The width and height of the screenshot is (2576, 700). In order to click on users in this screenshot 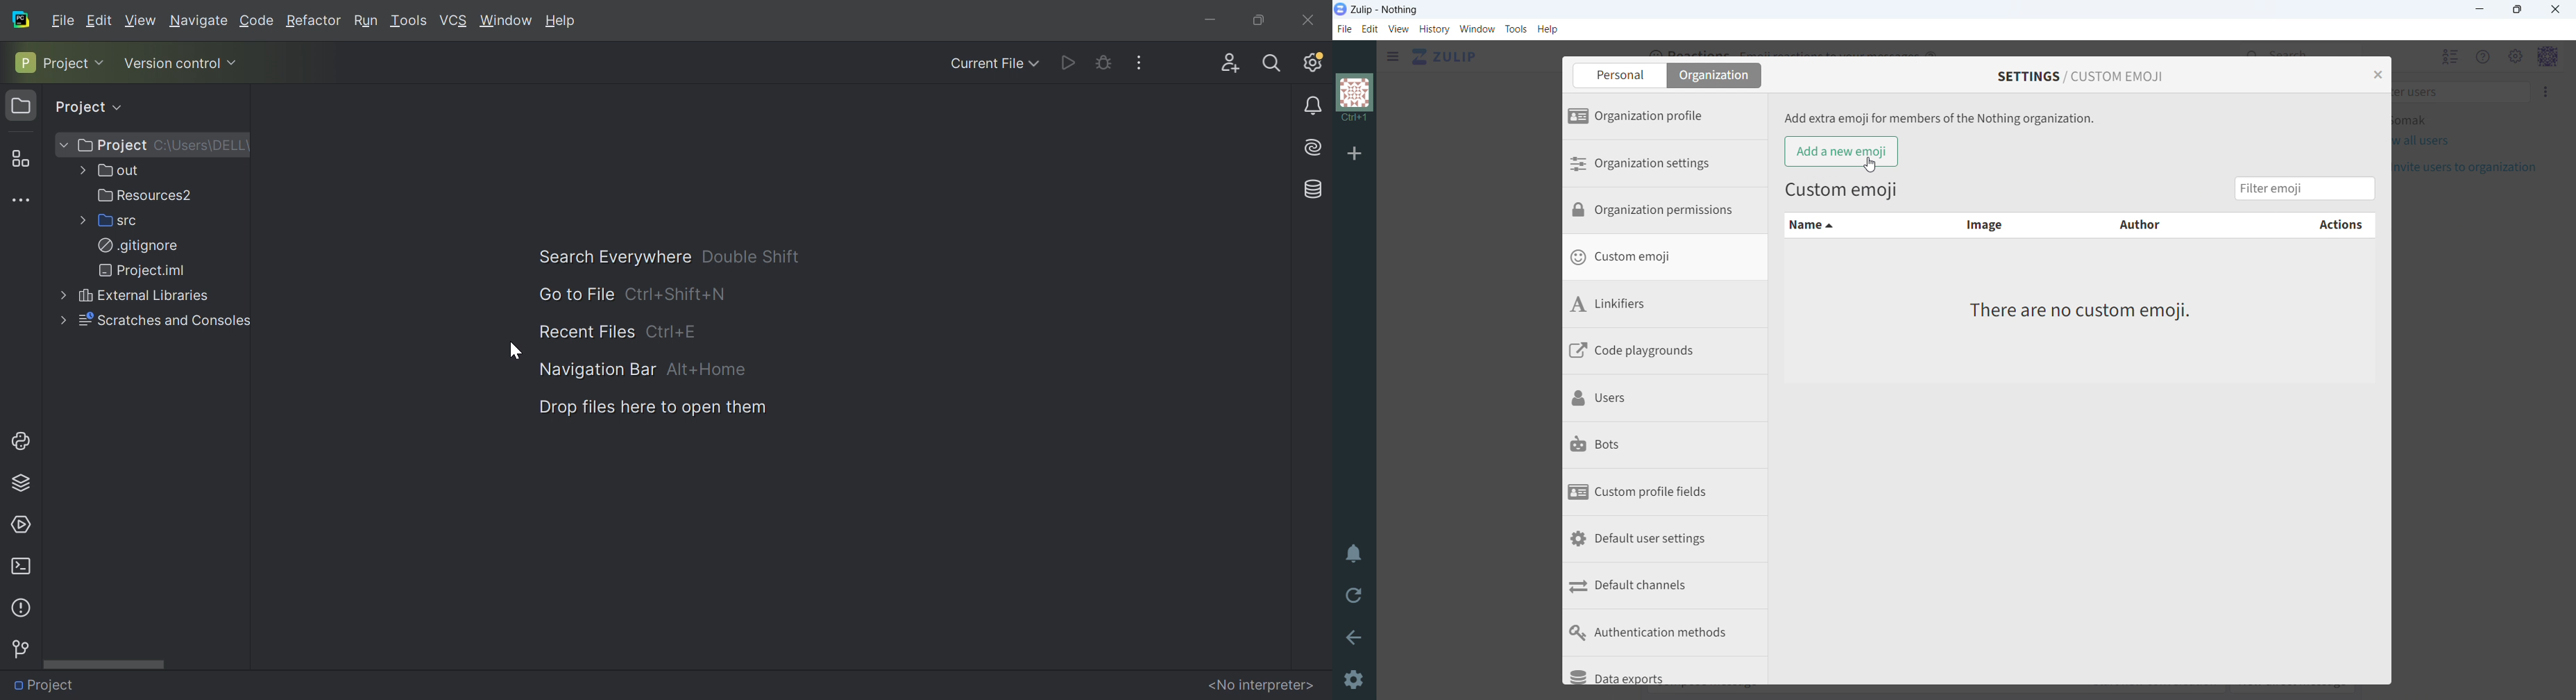, I will do `click(1664, 399)`.